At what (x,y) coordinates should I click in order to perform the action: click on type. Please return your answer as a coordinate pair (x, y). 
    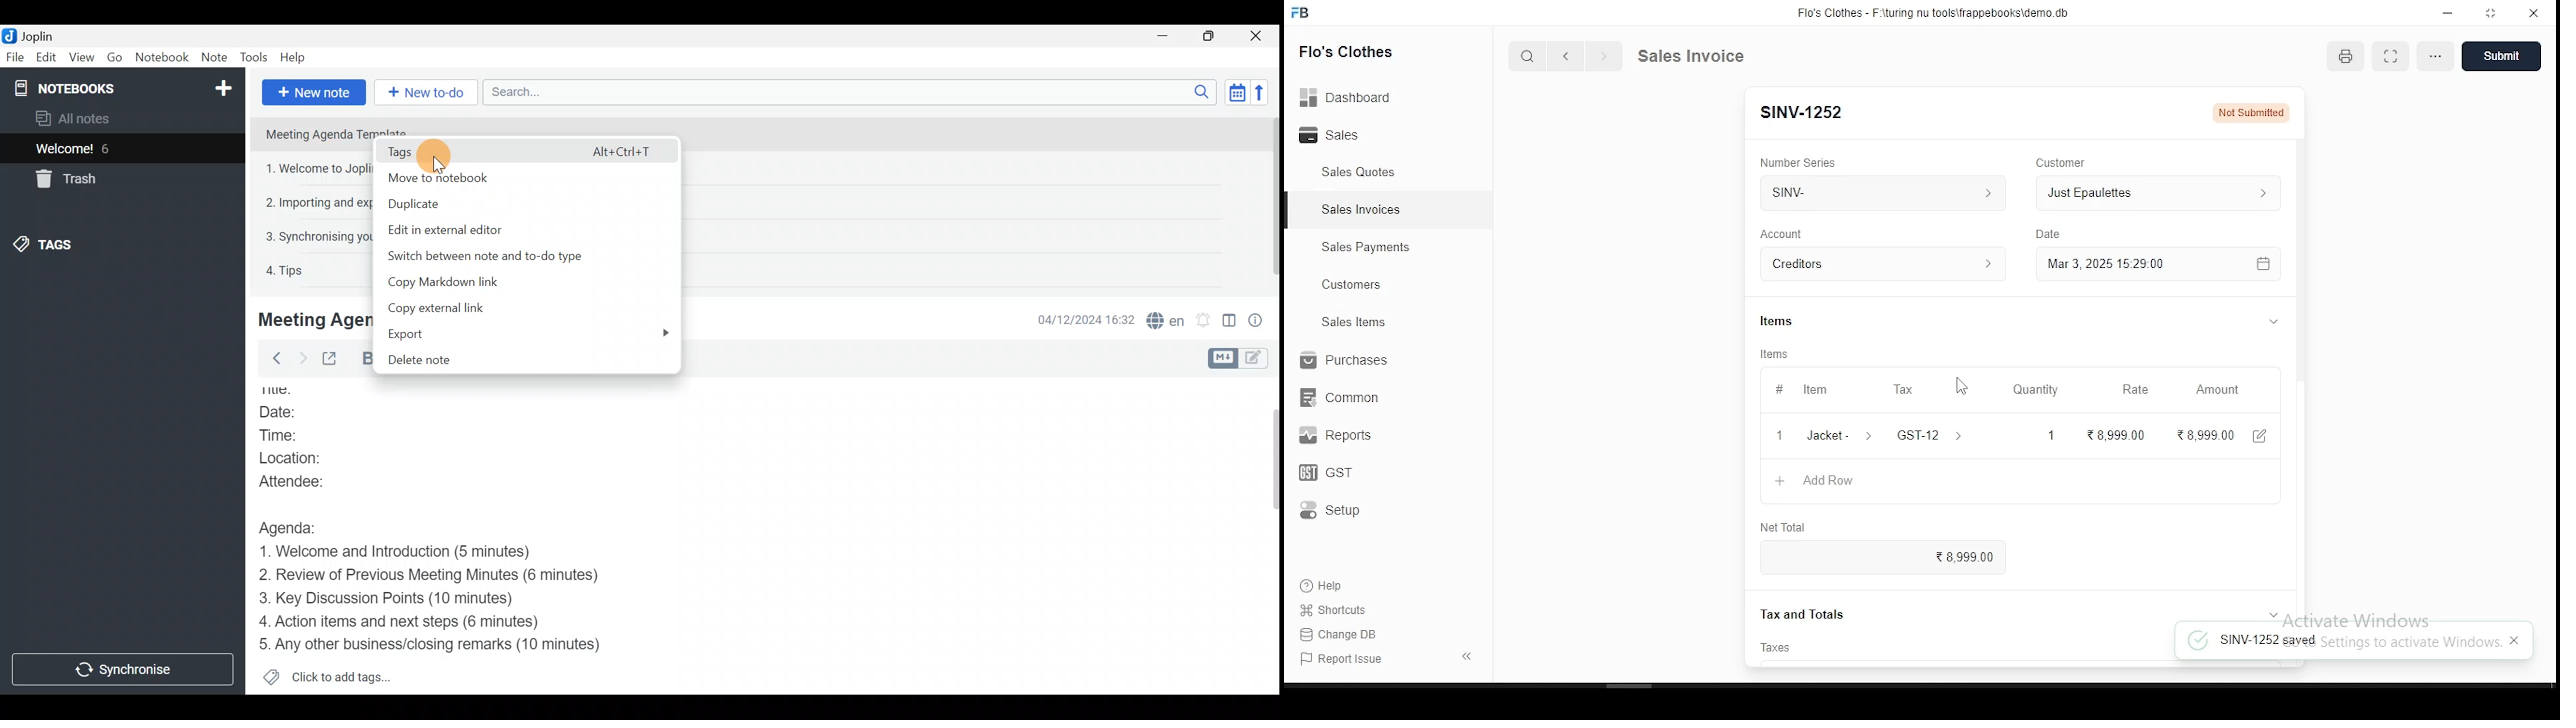
    Looking at the image, I should click on (2049, 231).